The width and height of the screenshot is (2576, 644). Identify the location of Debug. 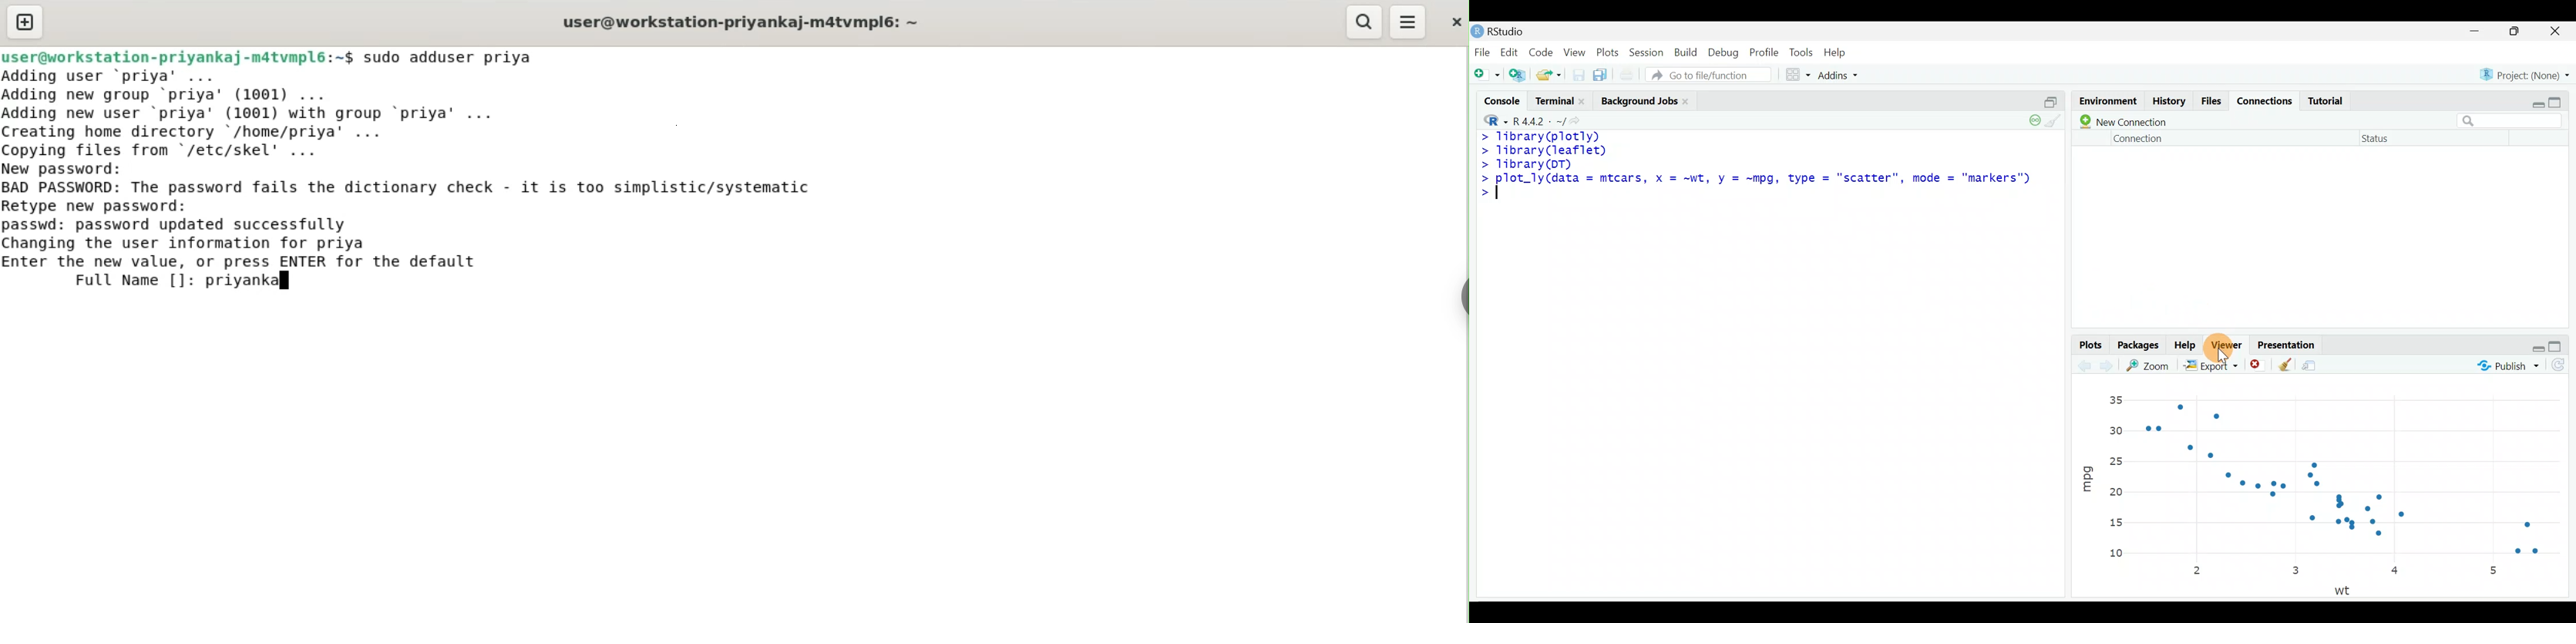
(1726, 51).